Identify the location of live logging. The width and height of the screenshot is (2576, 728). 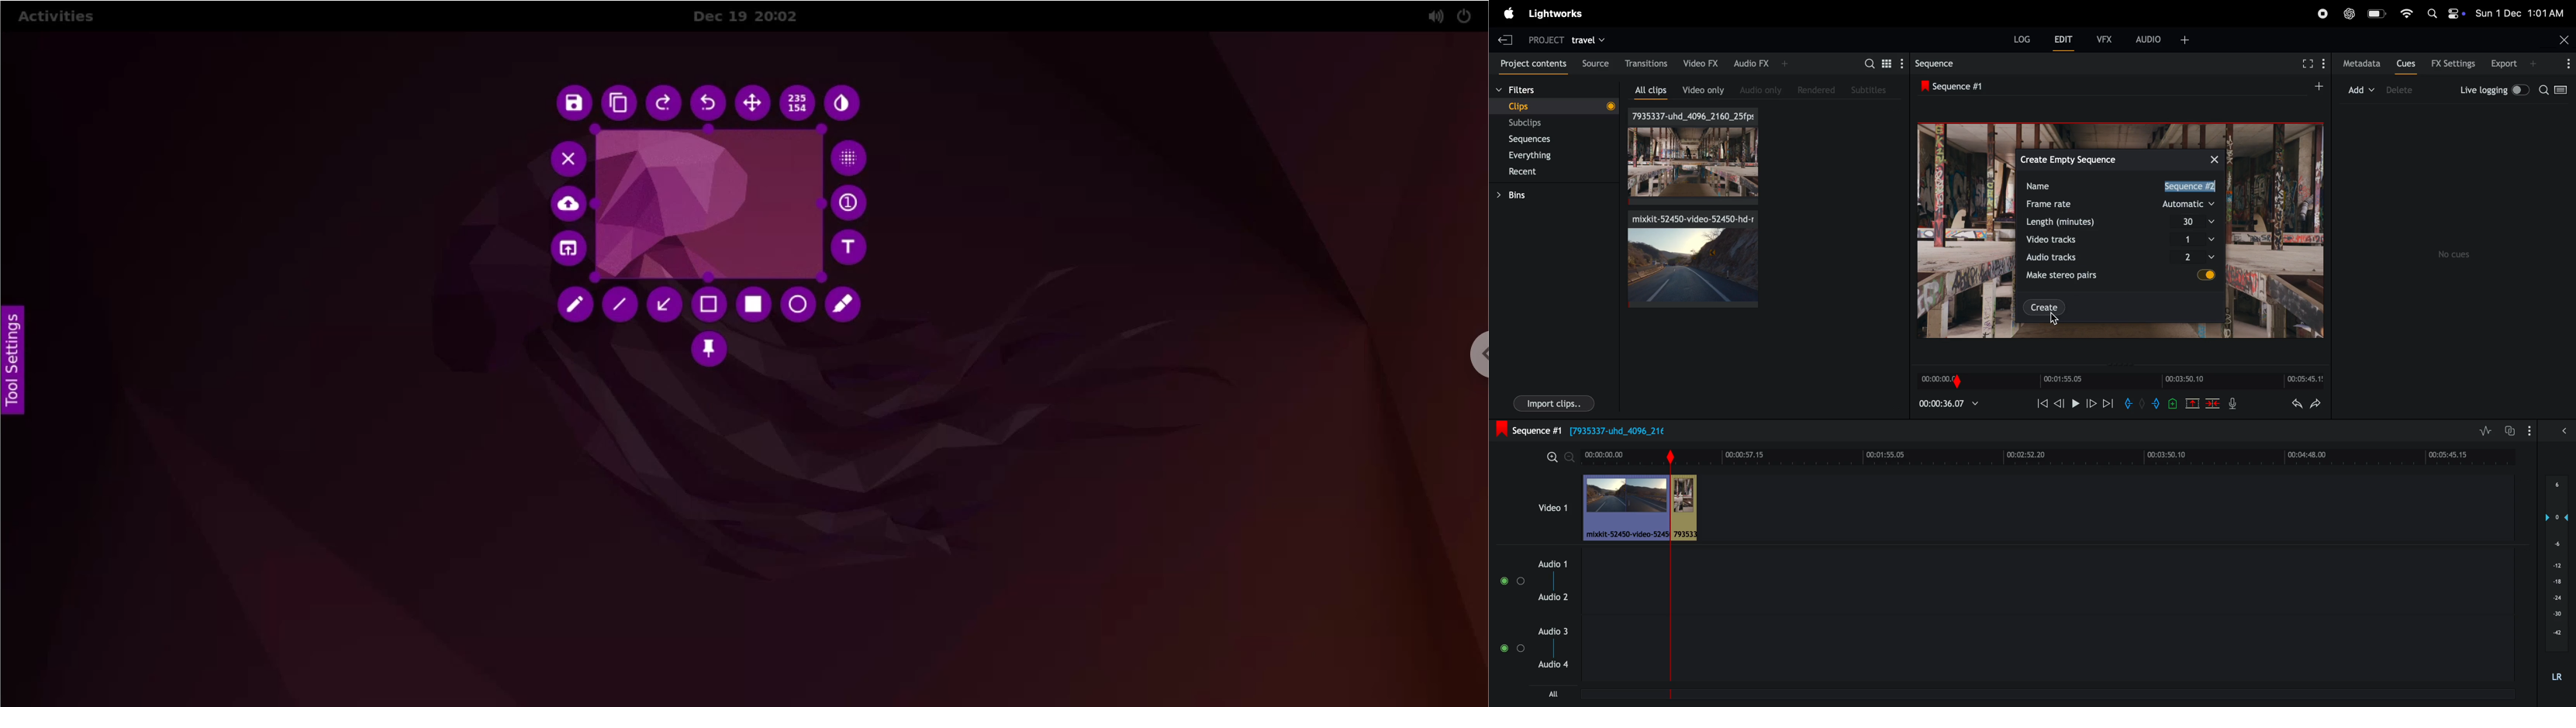
(2495, 90).